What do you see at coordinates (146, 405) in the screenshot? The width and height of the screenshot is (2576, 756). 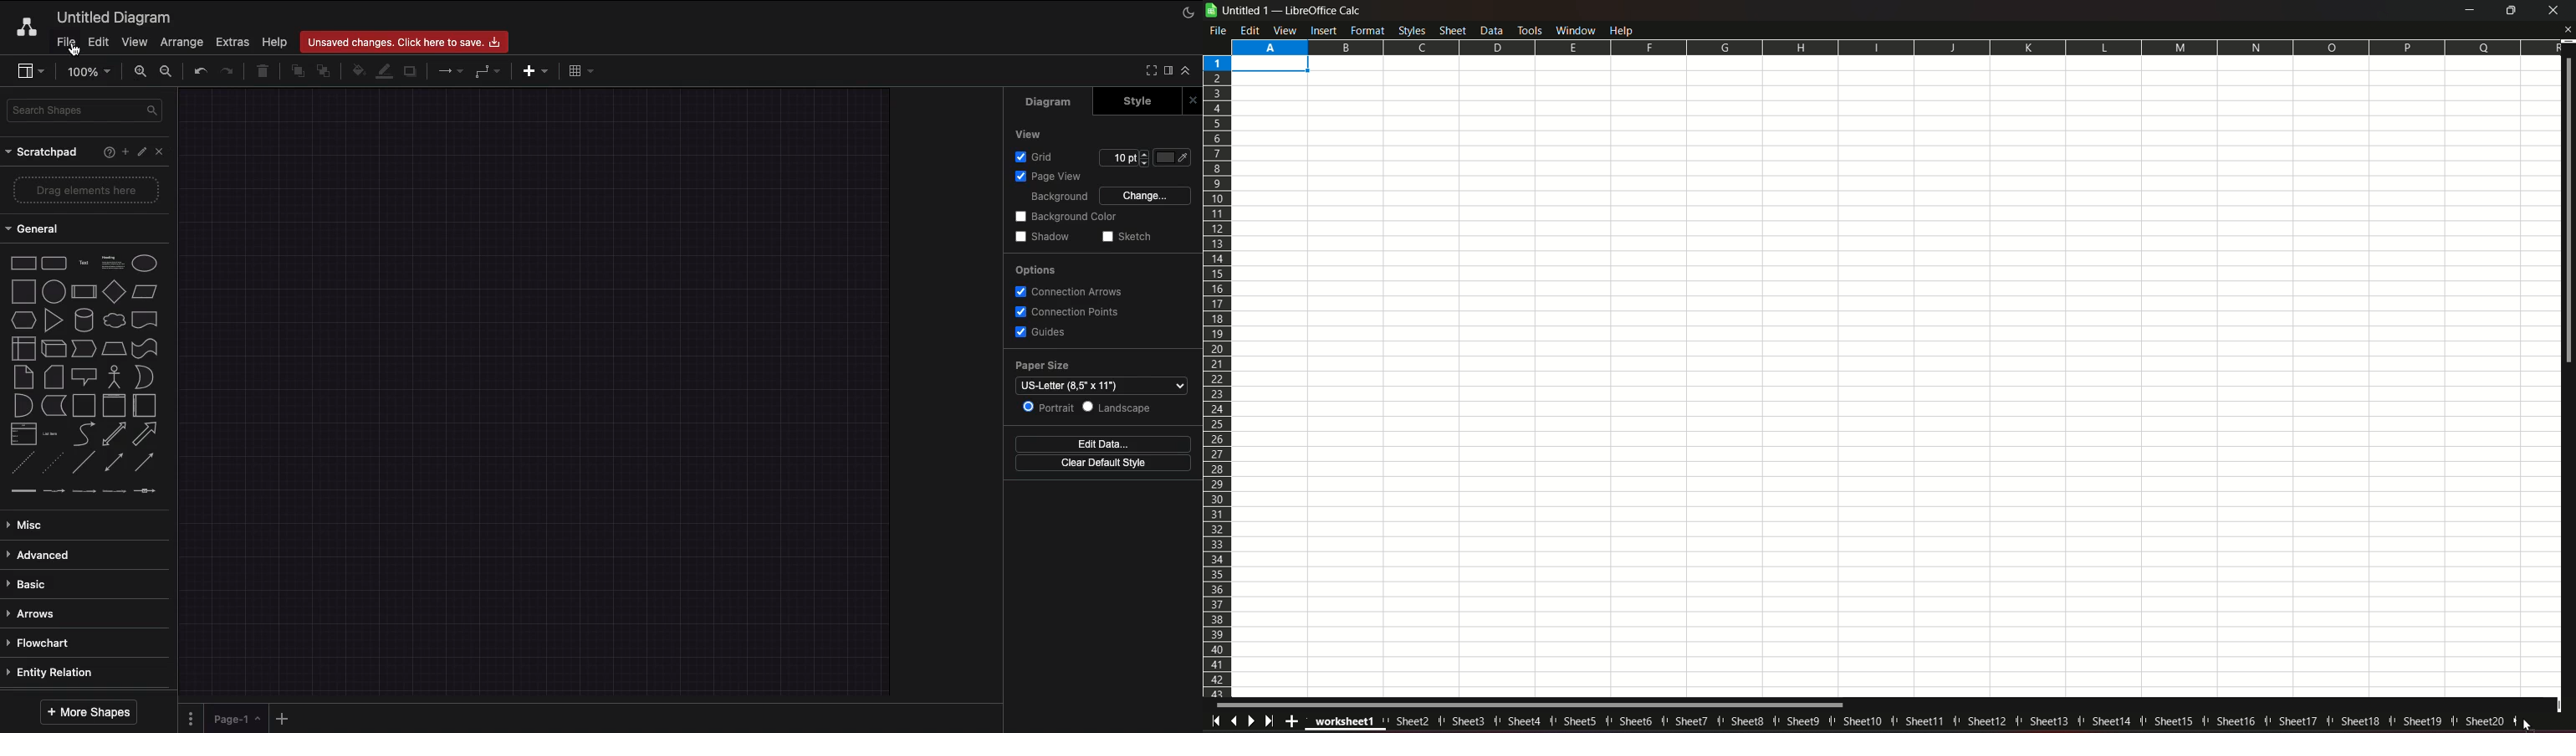 I see `Horizontal container` at bounding box center [146, 405].